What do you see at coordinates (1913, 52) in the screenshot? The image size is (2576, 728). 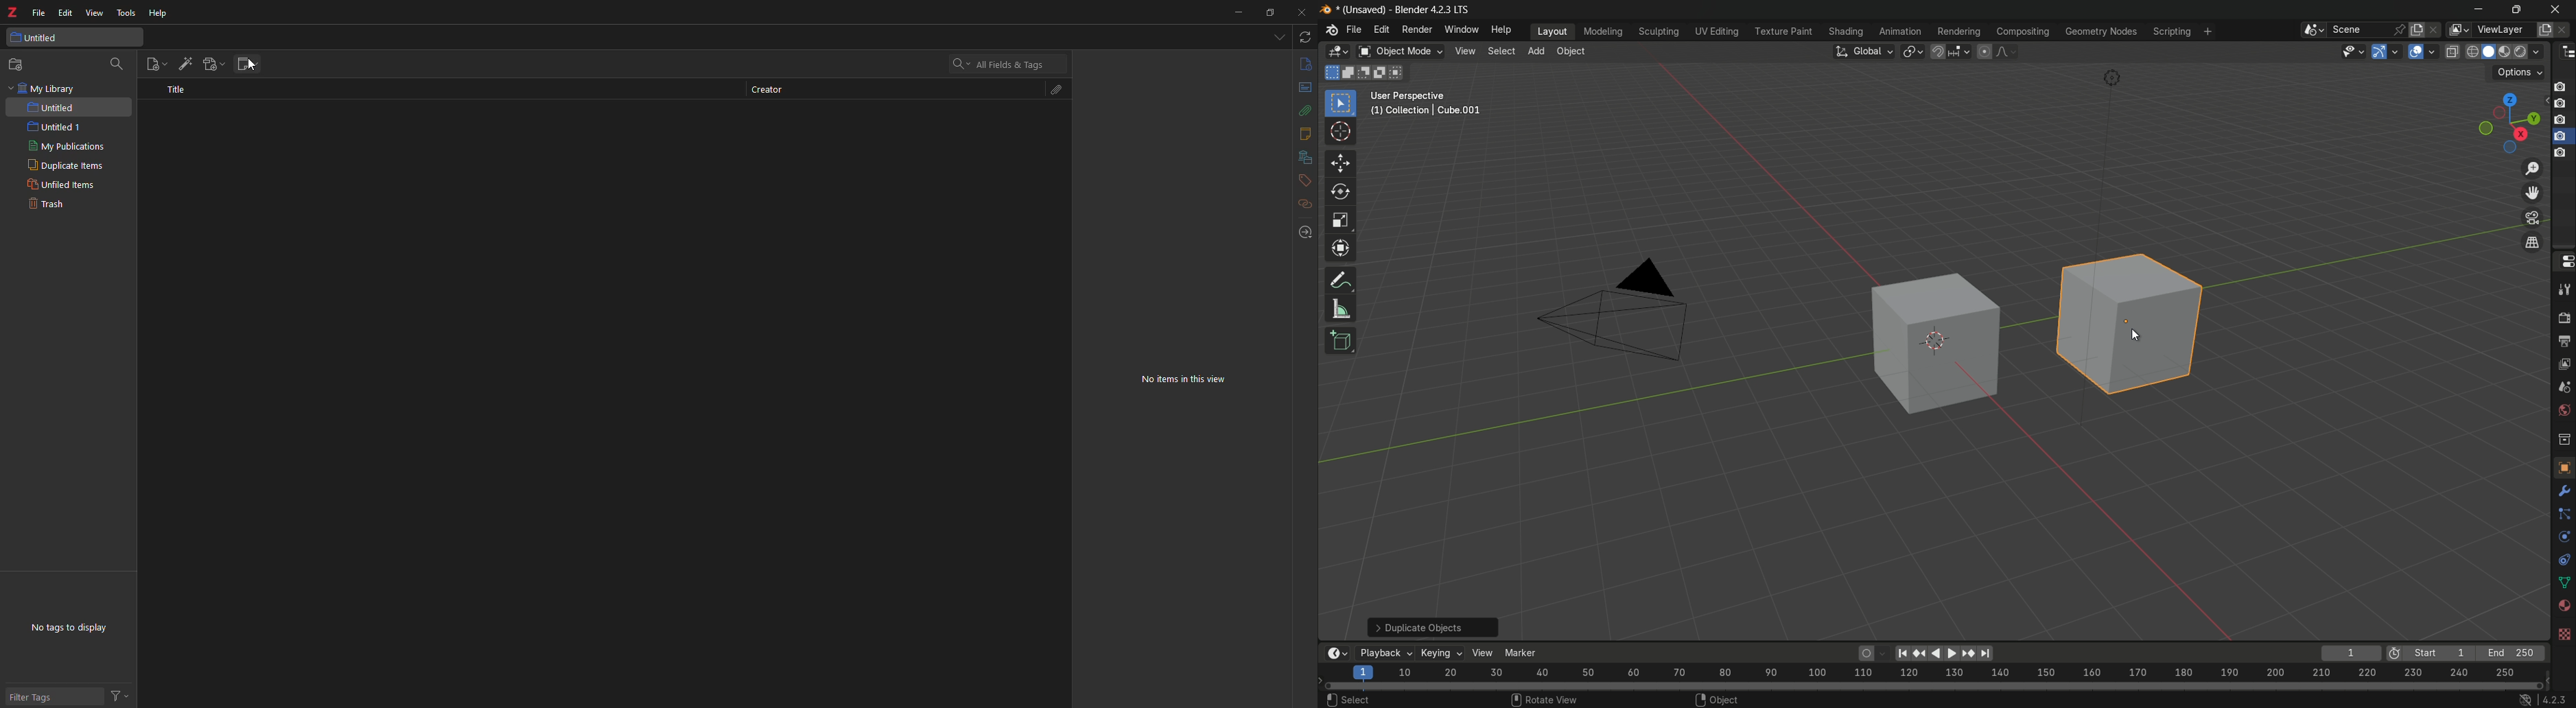 I see `transform pivot point` at bounding box center [1913, 52].